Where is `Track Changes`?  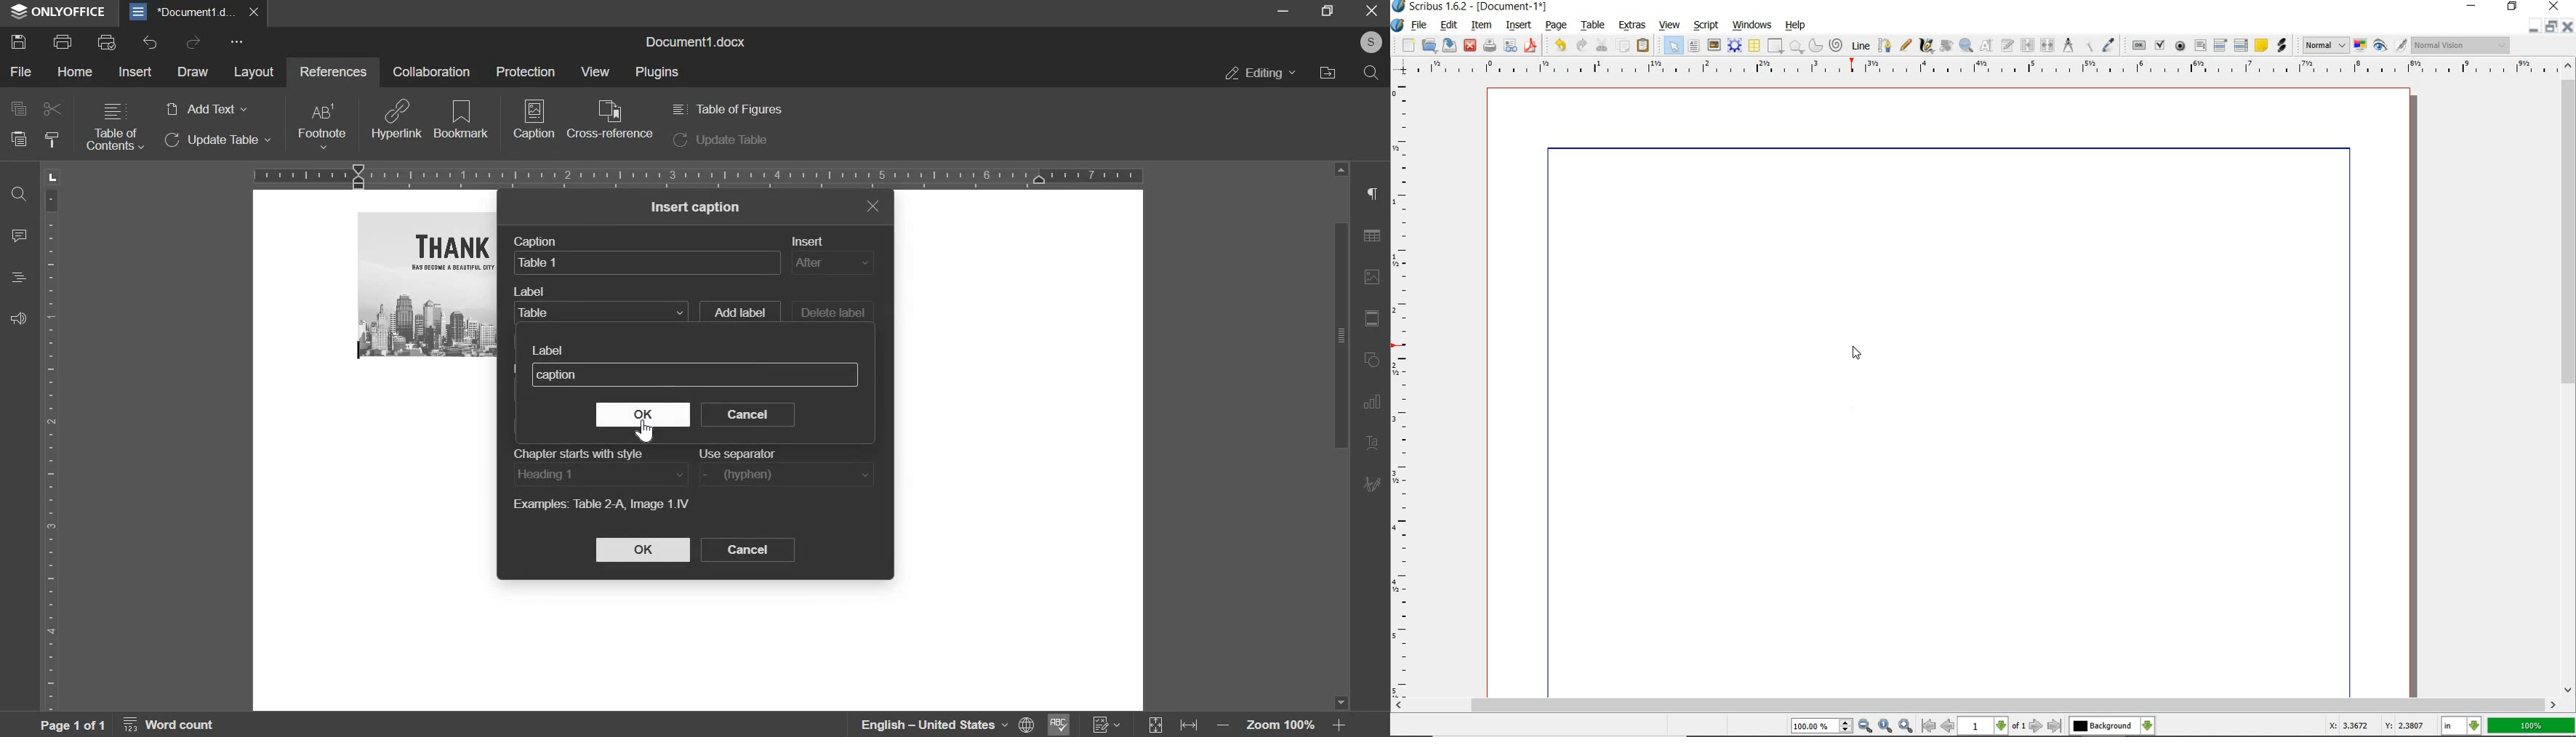
Track Changes is located at coordinates (1107, 725).